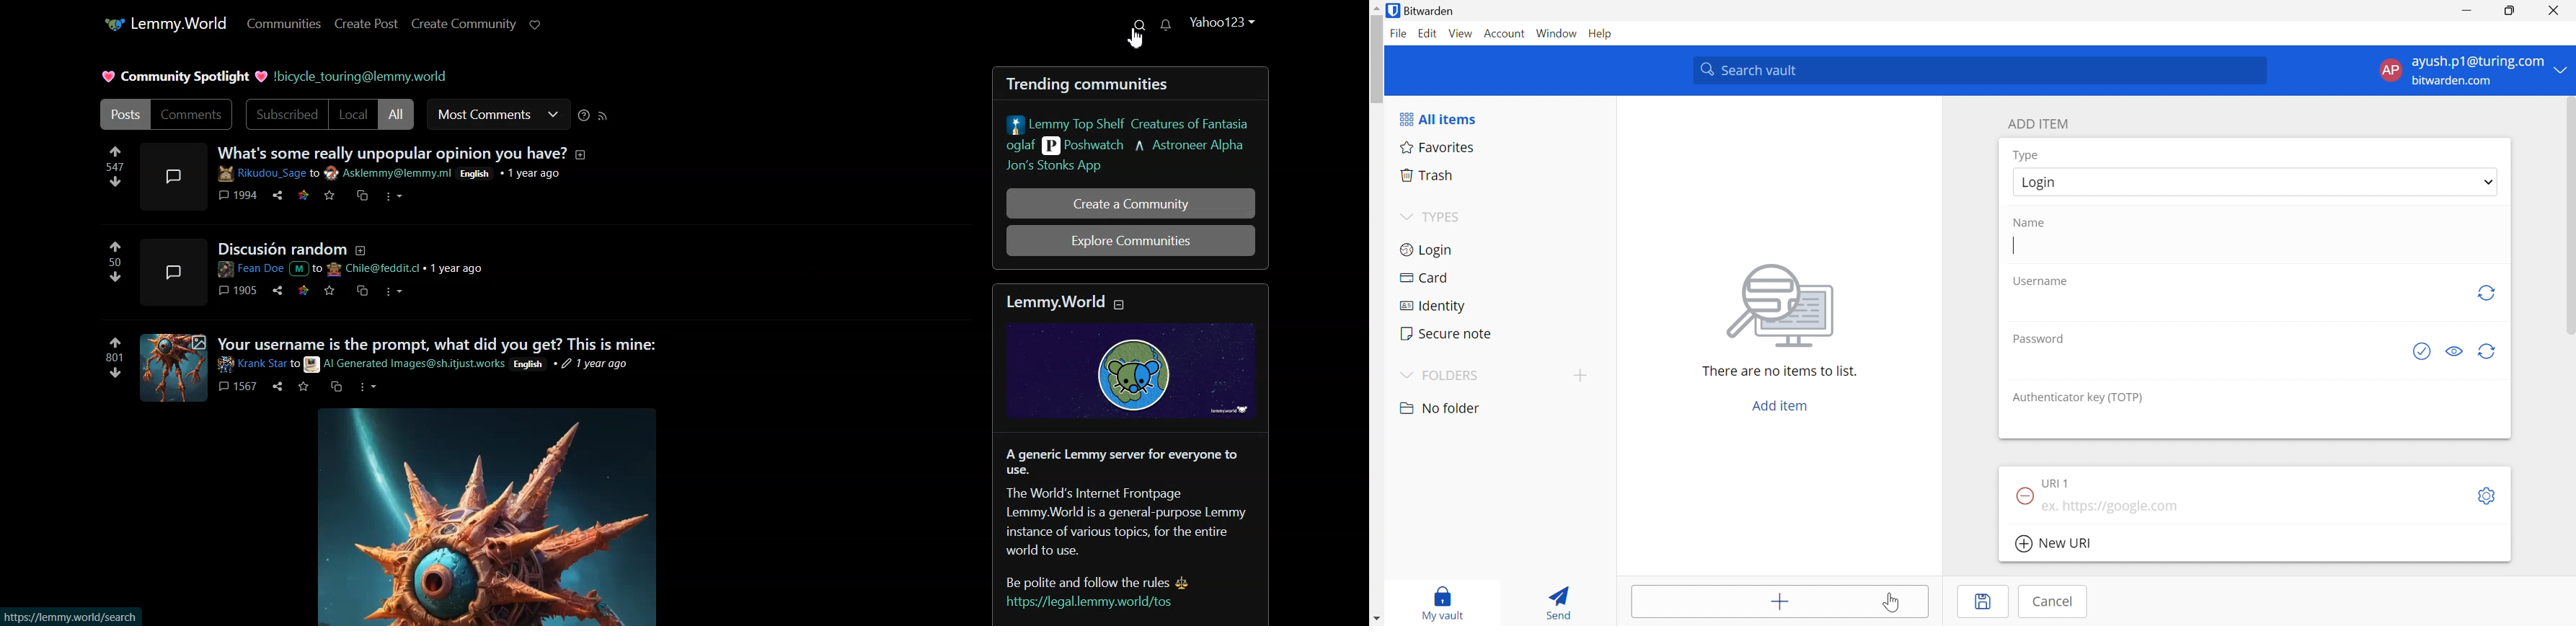 The height and width of the screenshot is (644, 2576). What do you see at coordinates (364, 76) in the screenshot?
I see `!bicycle_touring@lemmy.world` at bounding box center [364, 76].